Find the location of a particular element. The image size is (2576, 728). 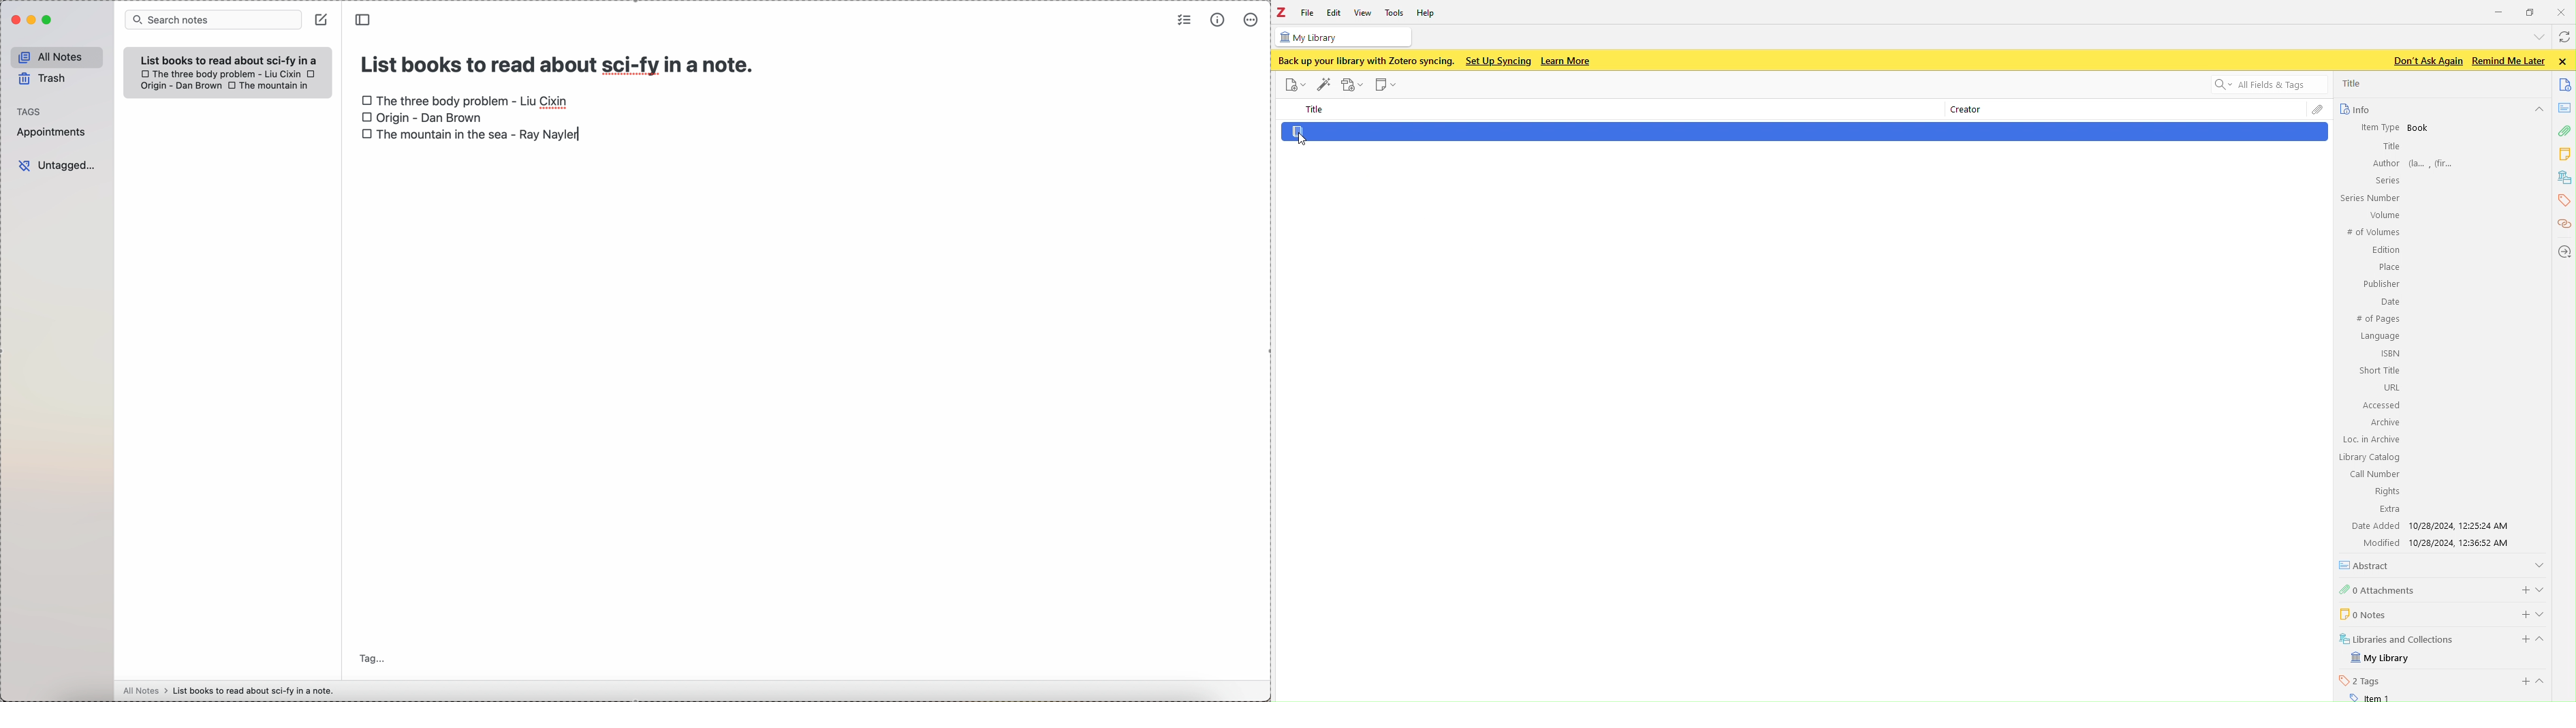

file is located at coordinates (1307, 13).